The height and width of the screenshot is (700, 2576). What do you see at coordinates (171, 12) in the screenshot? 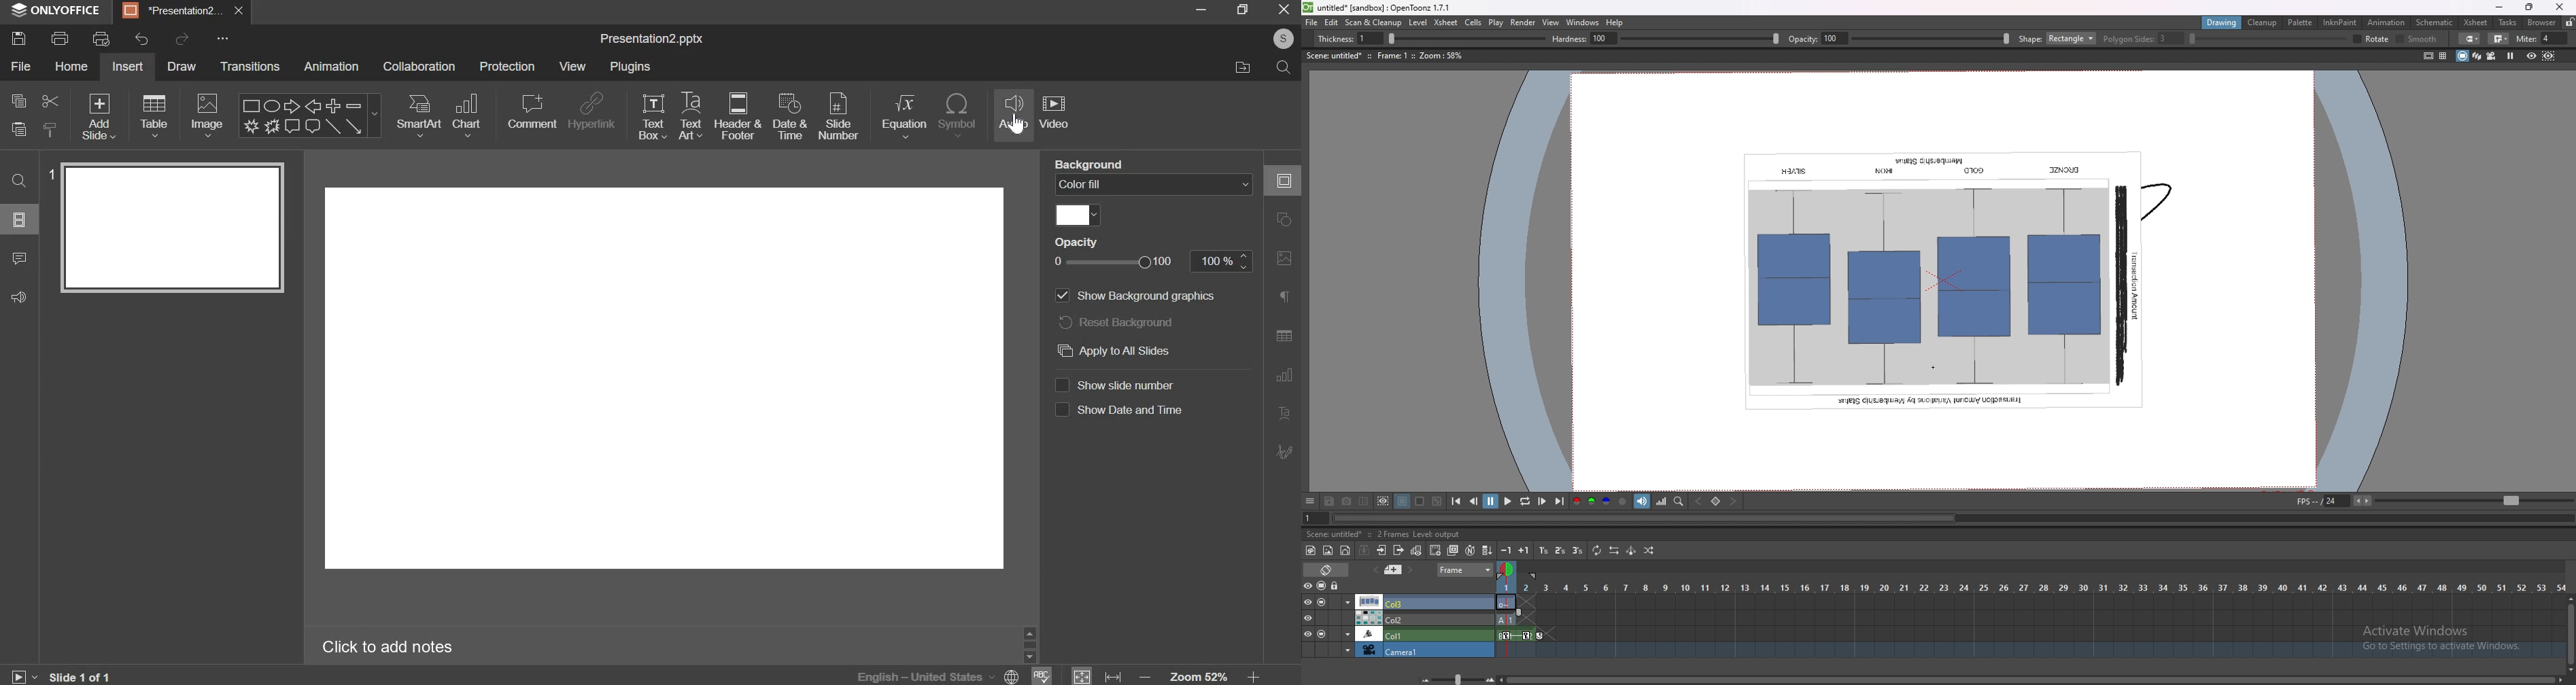
I see `Presentation2` at bounding box center [171, 12].